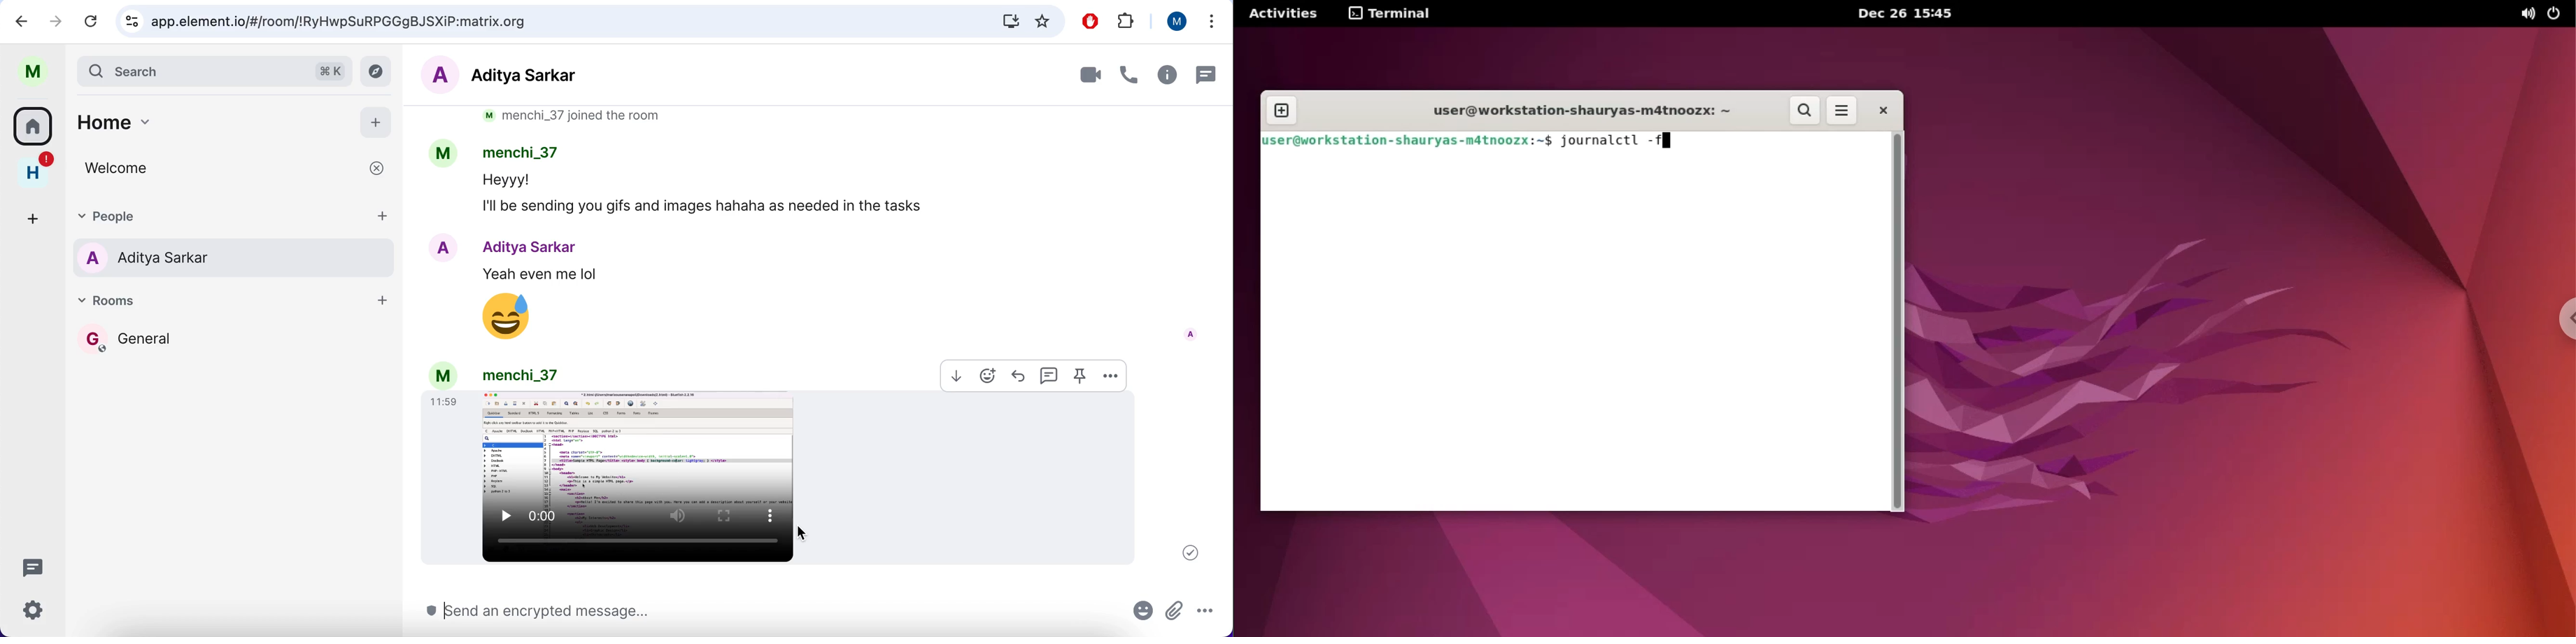  What do you see at coordinates (821, 226) in the screenshot?
I see `room chat` at bounding box center [821, 226].